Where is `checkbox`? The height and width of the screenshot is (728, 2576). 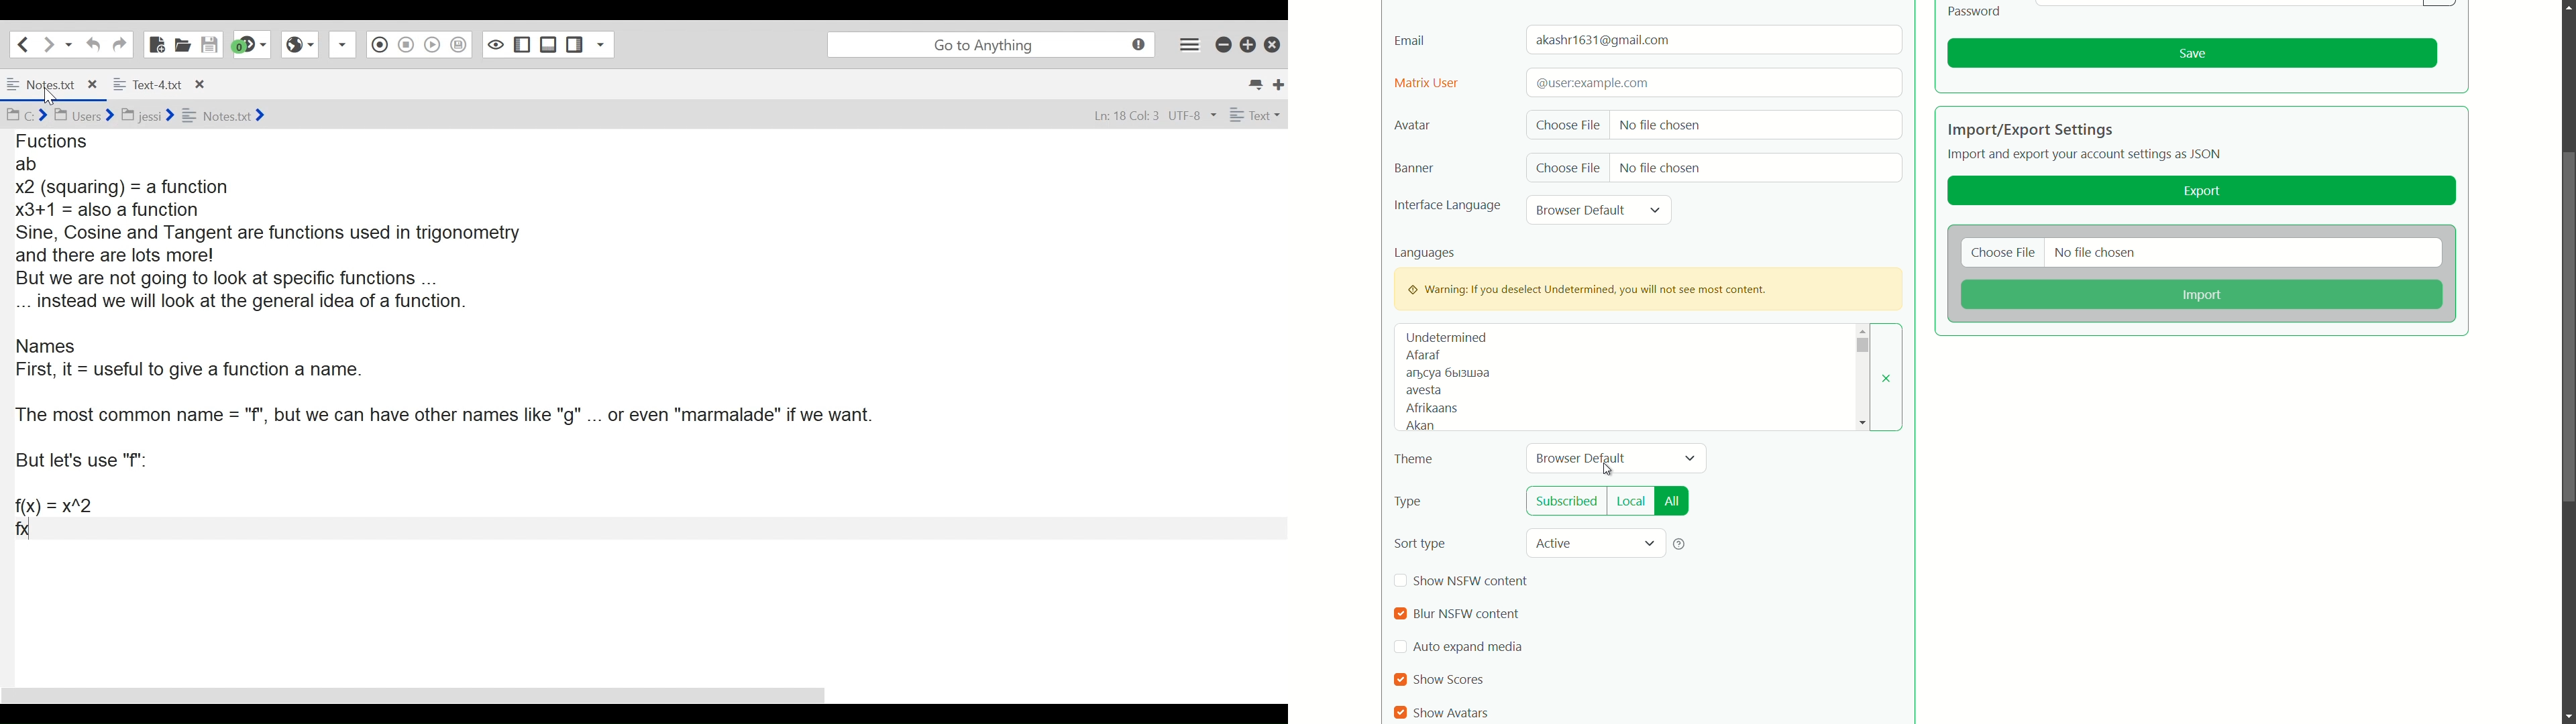
checkbox is located at coordinates (1399, 615).